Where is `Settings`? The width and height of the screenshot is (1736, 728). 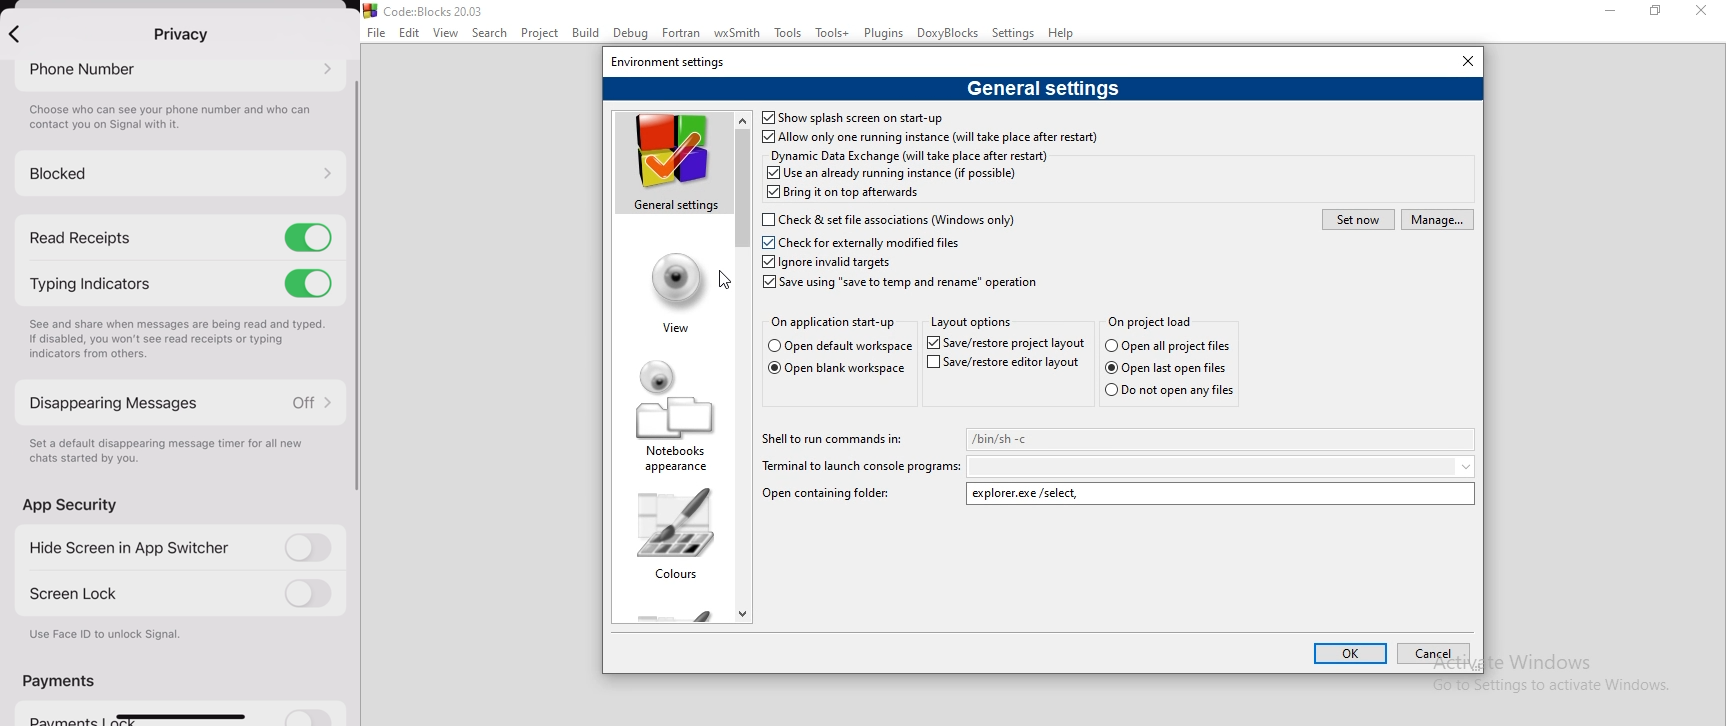 Settings is located at coordinates (1014, 34).